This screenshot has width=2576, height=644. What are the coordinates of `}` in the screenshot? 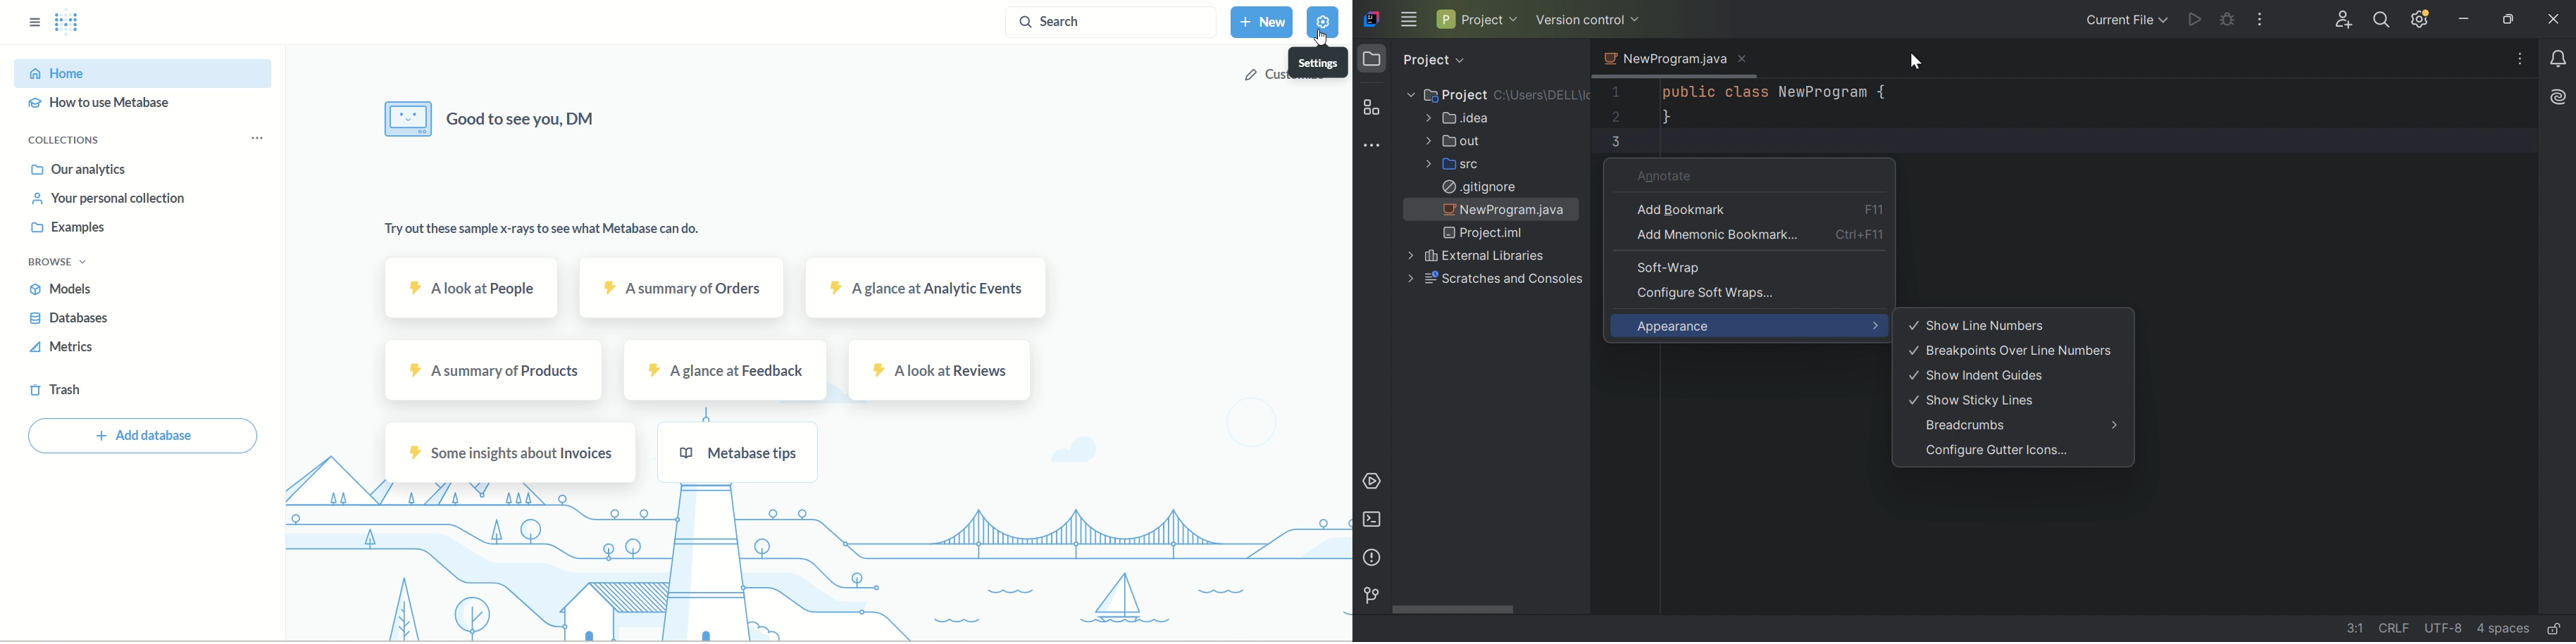 It's located at (1676, 118).